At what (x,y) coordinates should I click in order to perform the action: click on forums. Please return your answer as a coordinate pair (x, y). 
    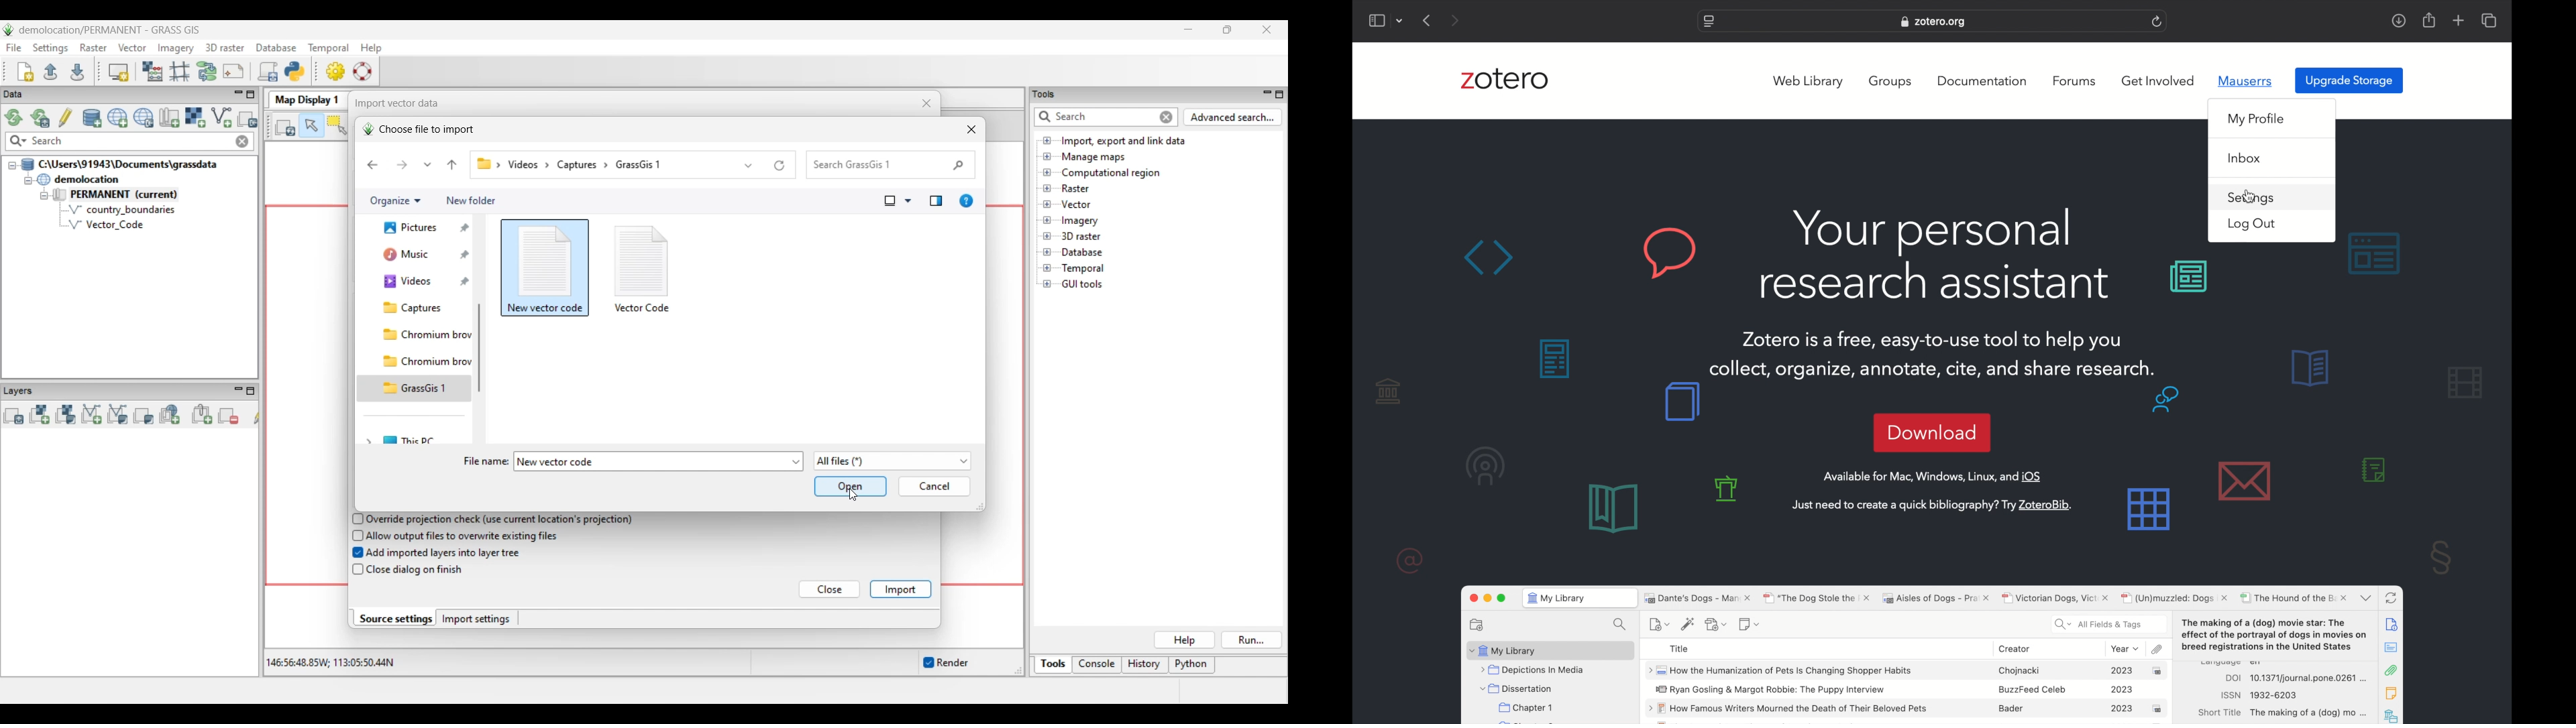
    Looking at the image, I should click on (2074, 80).